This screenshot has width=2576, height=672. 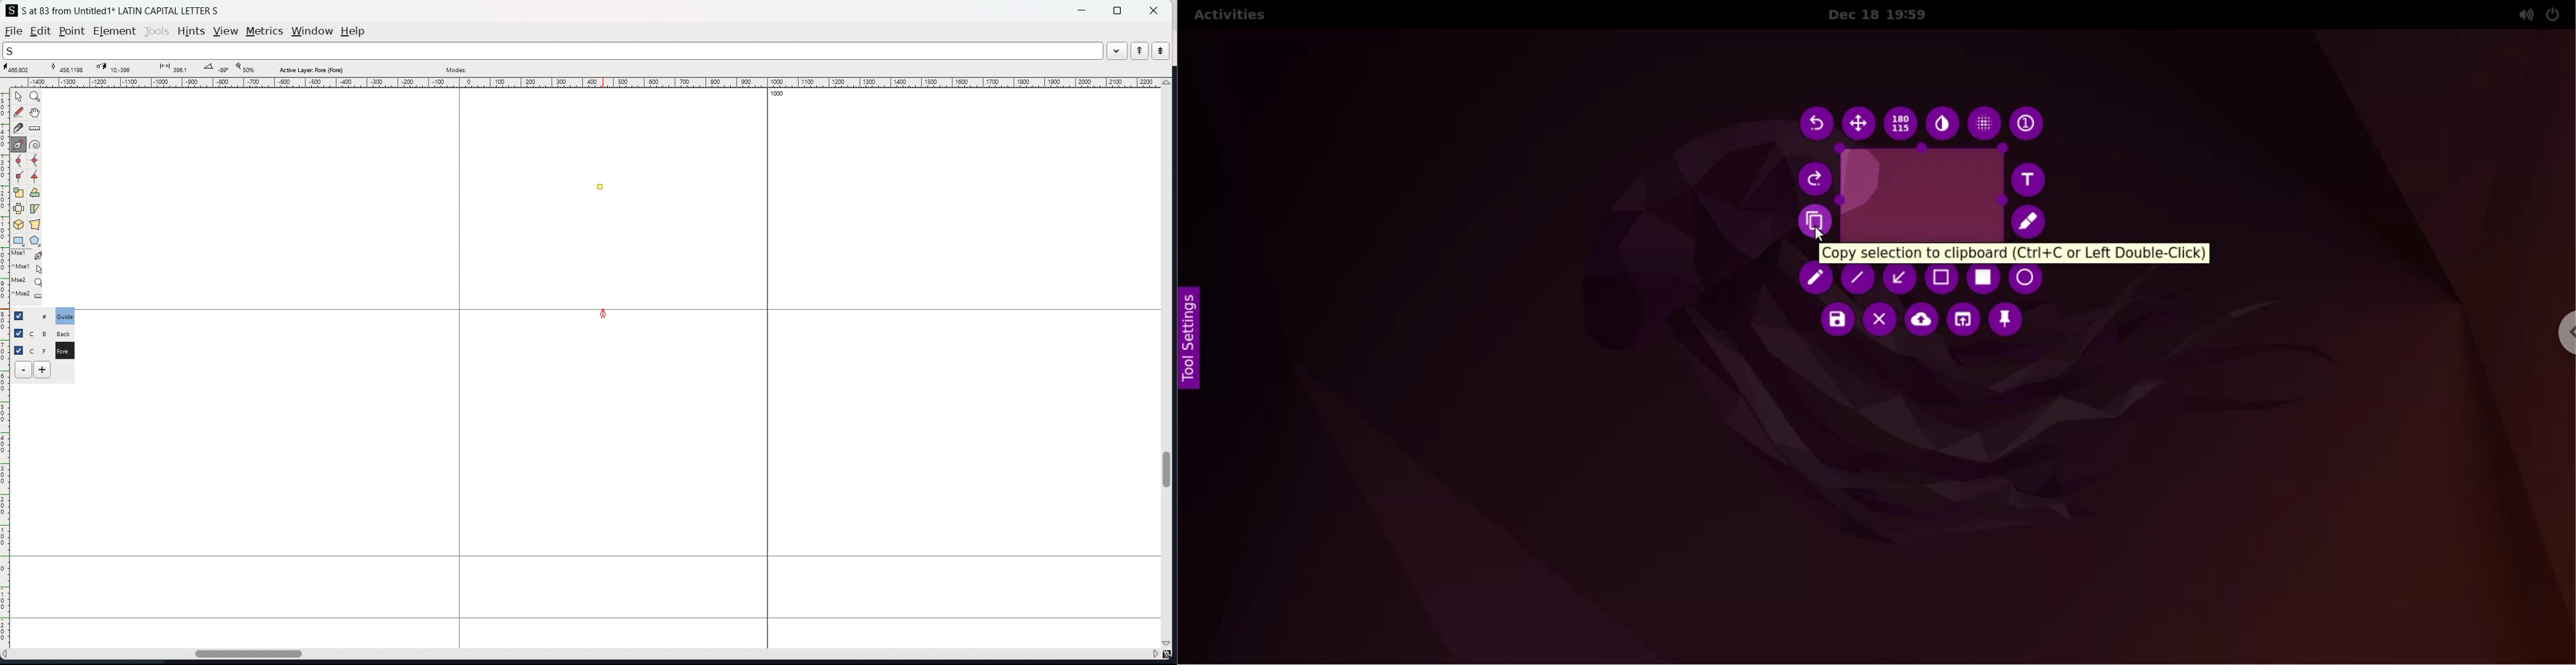 I want to click on angle between points, so click(x=215, y=67).